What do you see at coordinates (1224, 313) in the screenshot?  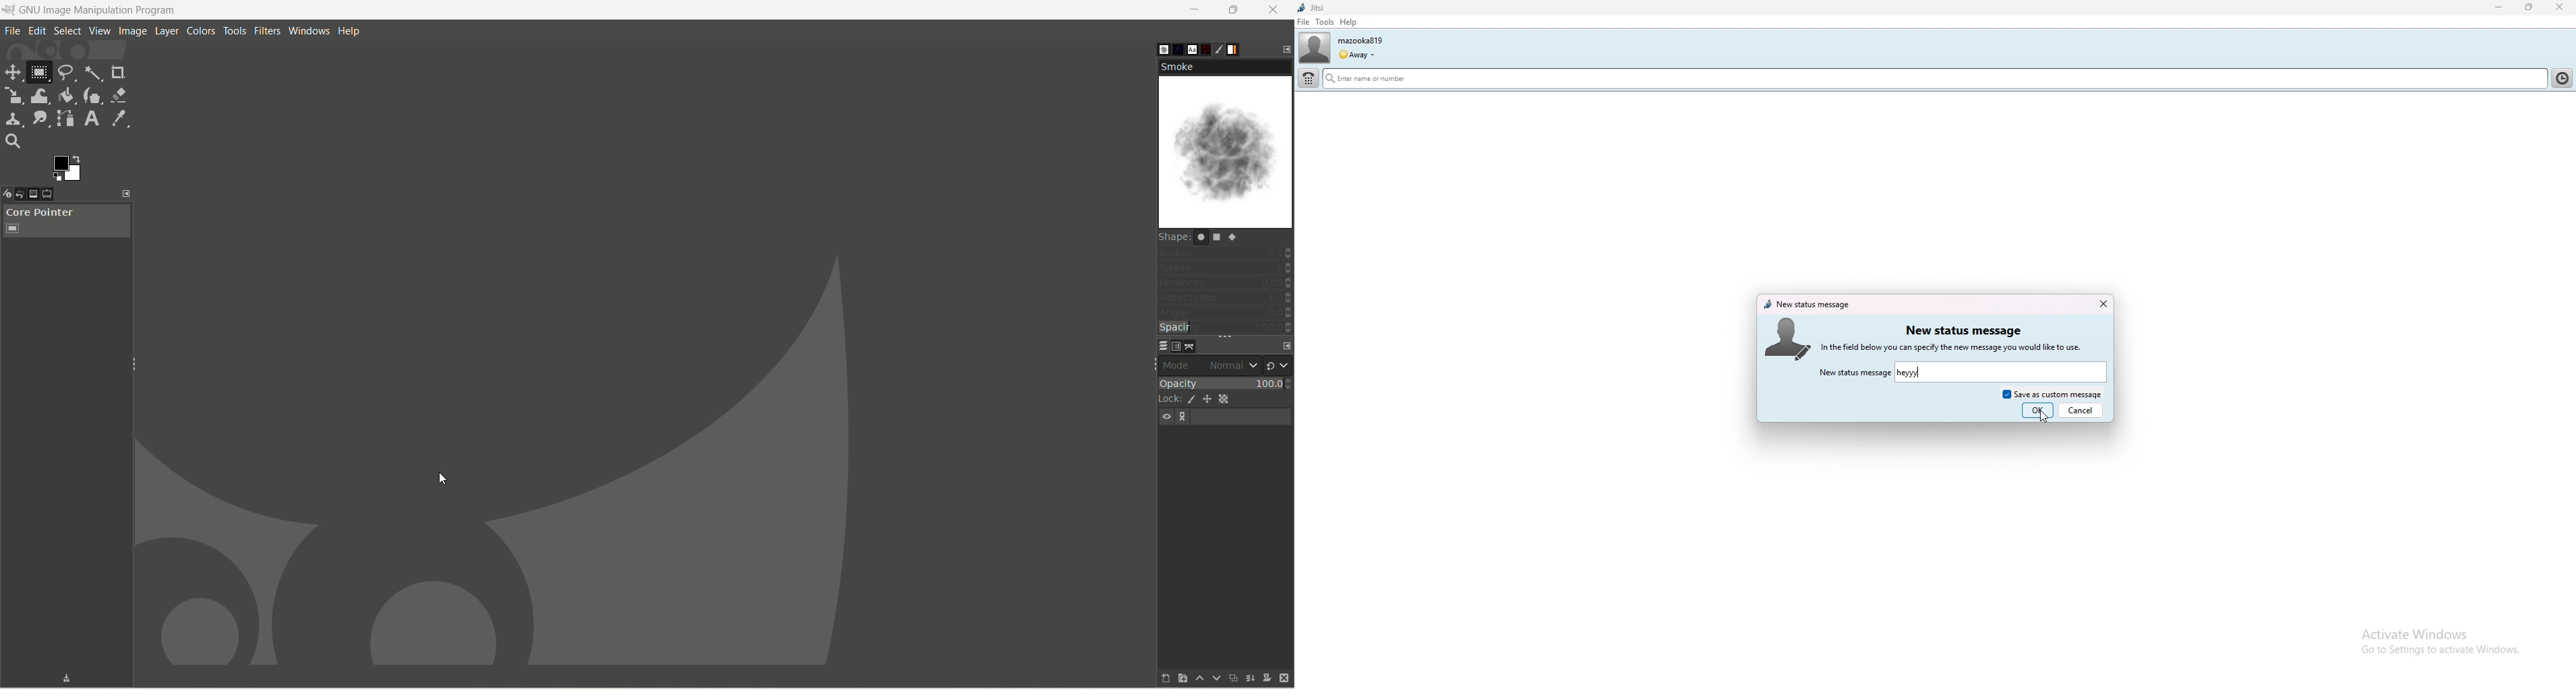 I see `angle` at bounding box center [1224, 313].